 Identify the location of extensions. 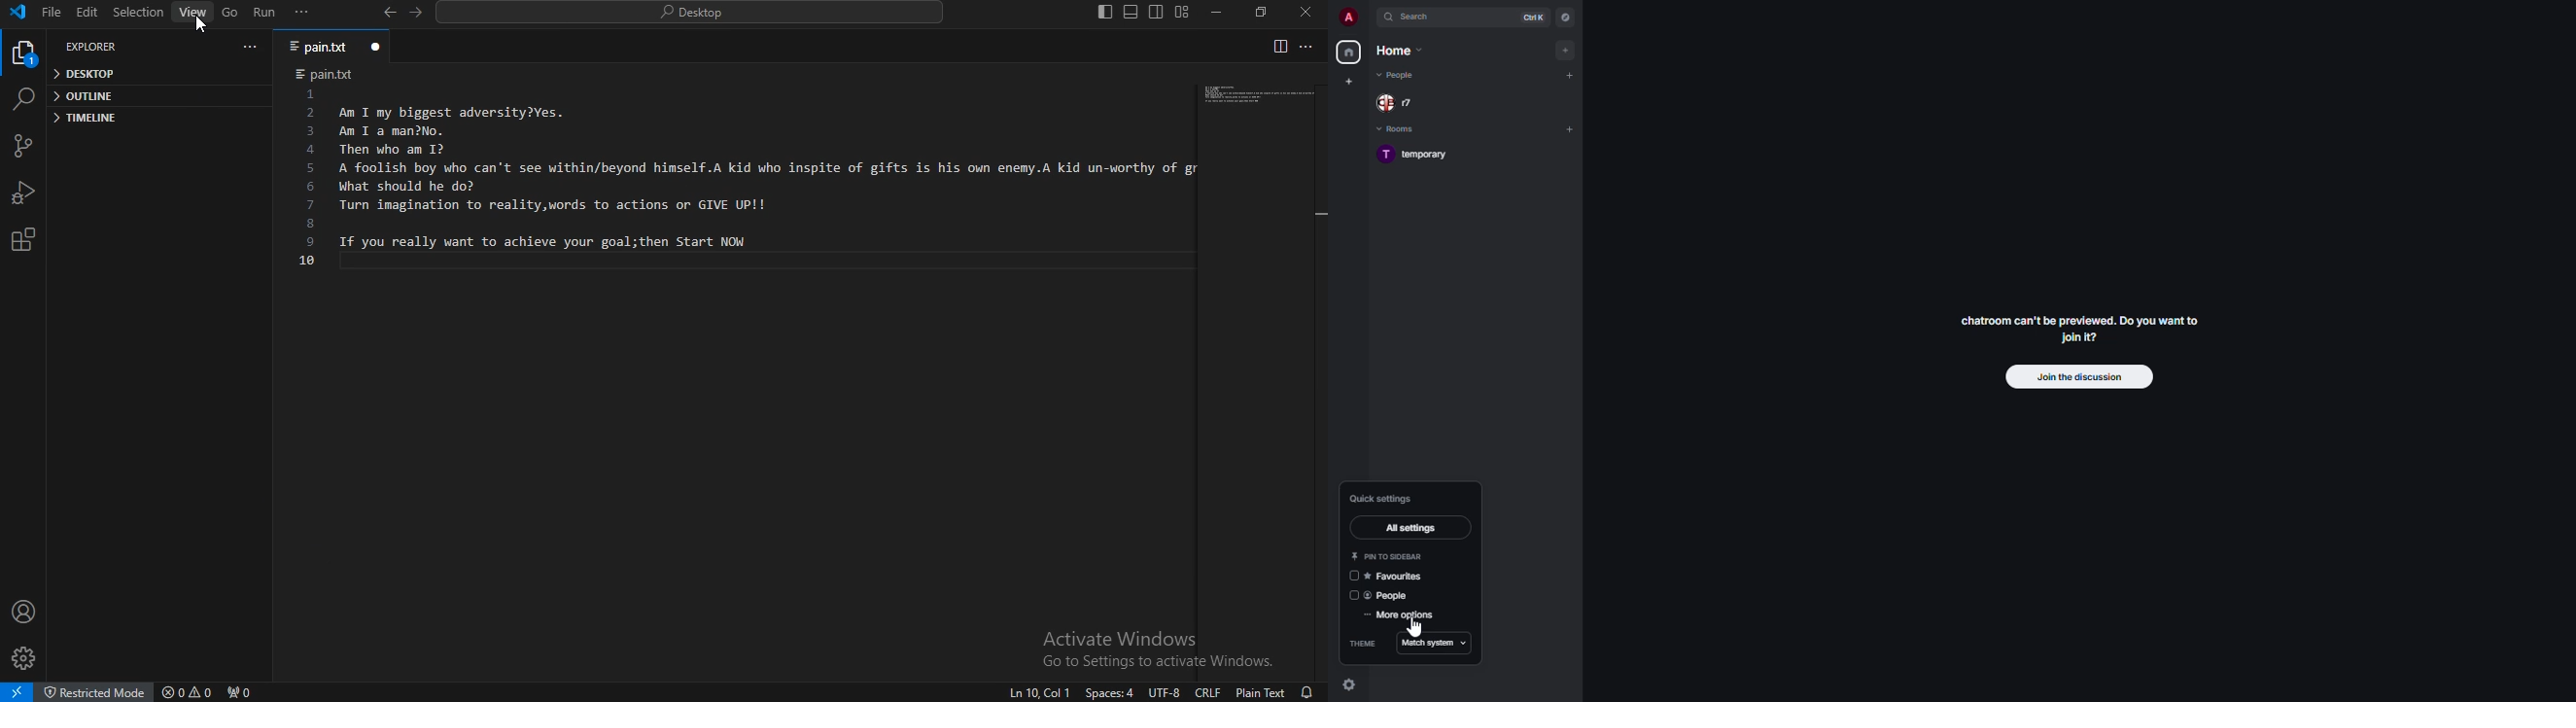
(19, 242).